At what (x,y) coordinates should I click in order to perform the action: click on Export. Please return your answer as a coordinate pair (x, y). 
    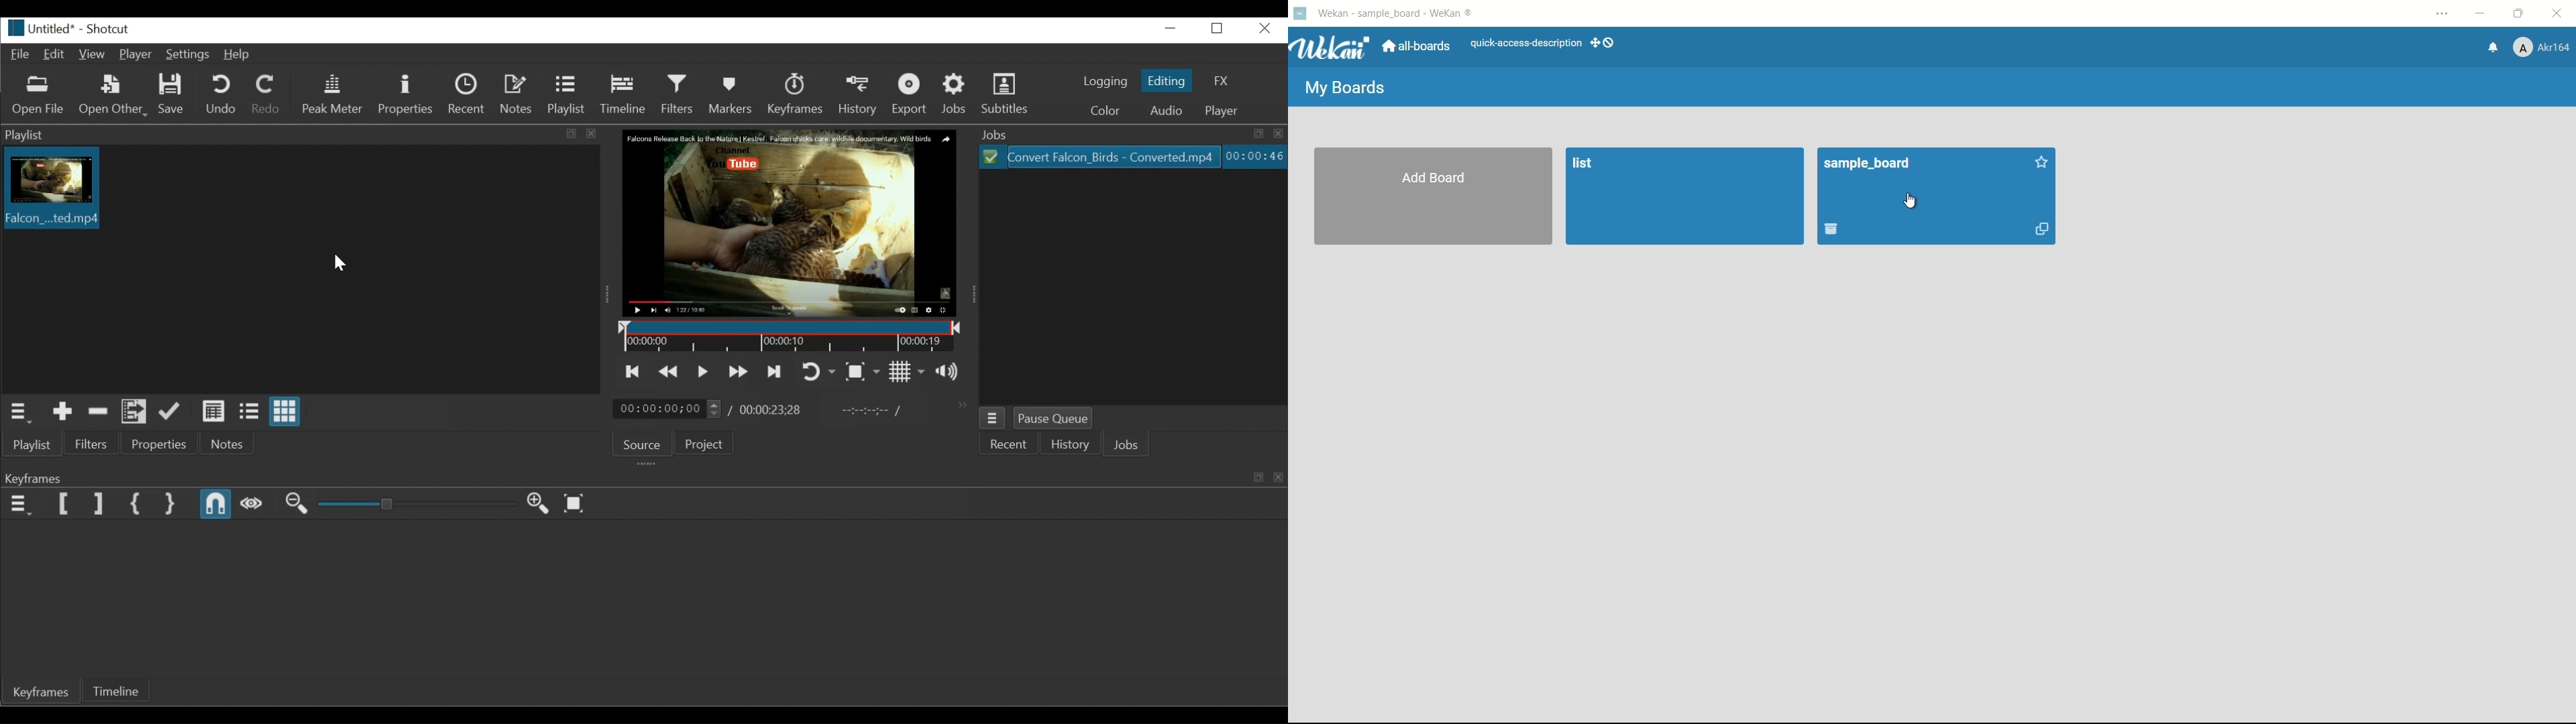
    Looking at the image, I should click on (912, 96).